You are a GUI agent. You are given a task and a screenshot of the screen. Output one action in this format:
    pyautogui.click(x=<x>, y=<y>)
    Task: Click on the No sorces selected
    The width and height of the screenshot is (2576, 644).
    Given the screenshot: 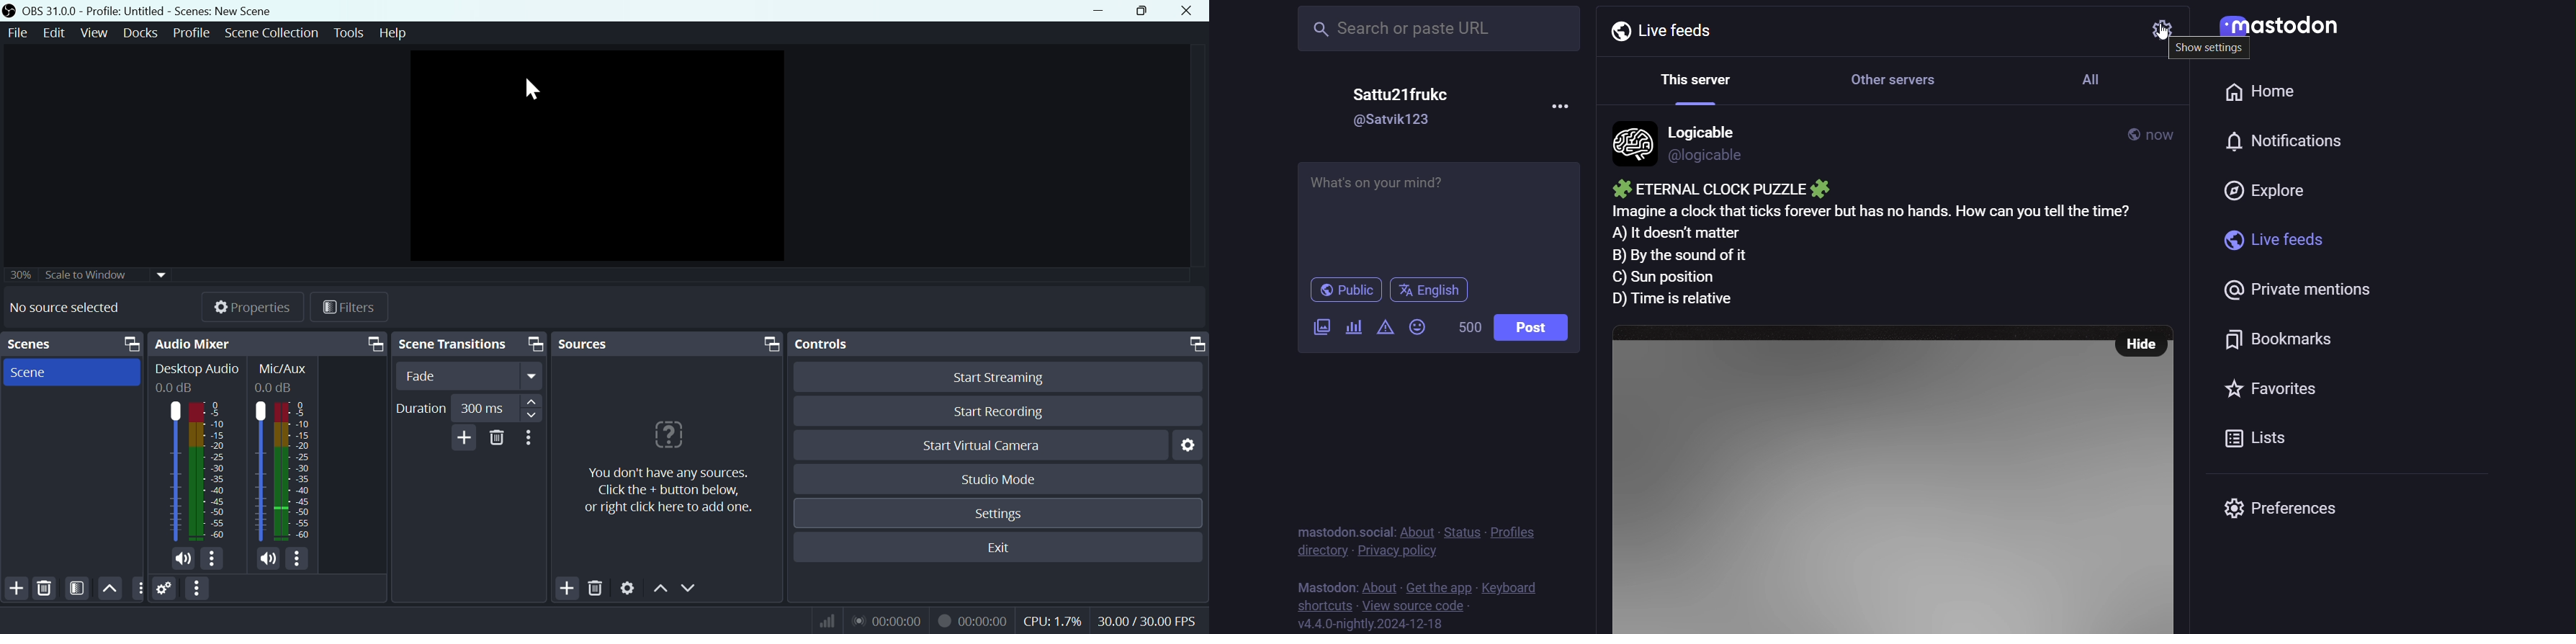 What is the action you would take?
    pyautogui.click(x=62, y=308)
    